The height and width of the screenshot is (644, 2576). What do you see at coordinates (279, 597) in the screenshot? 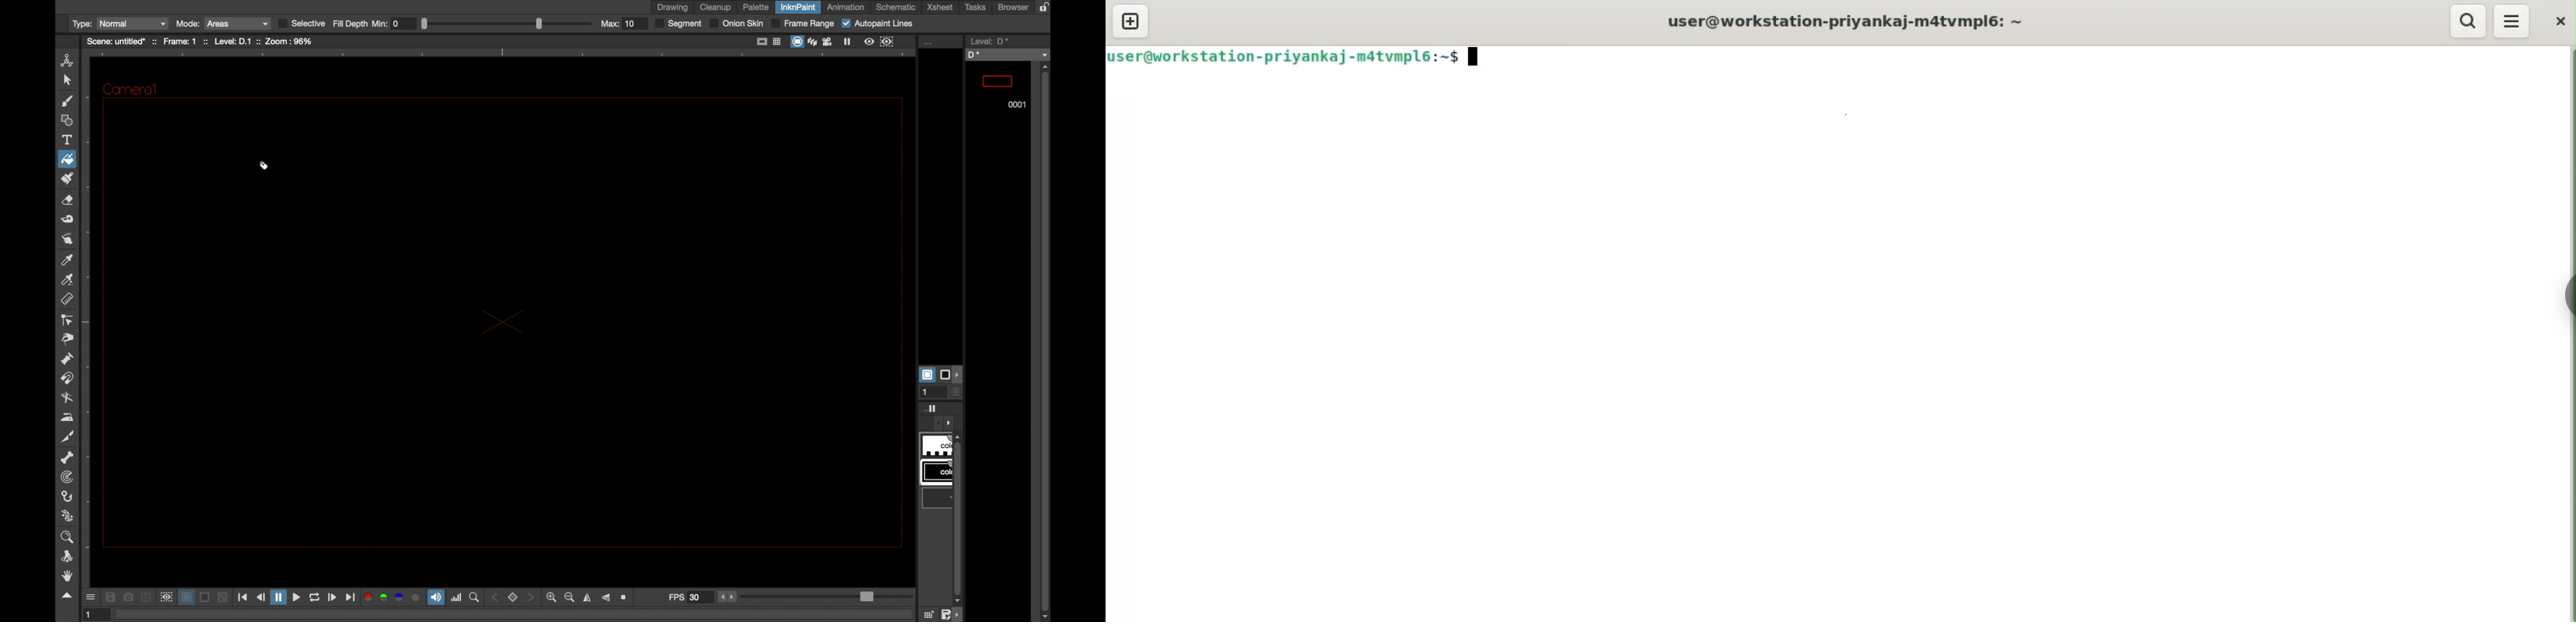
I see `pause` at bounding box center [279, 597].